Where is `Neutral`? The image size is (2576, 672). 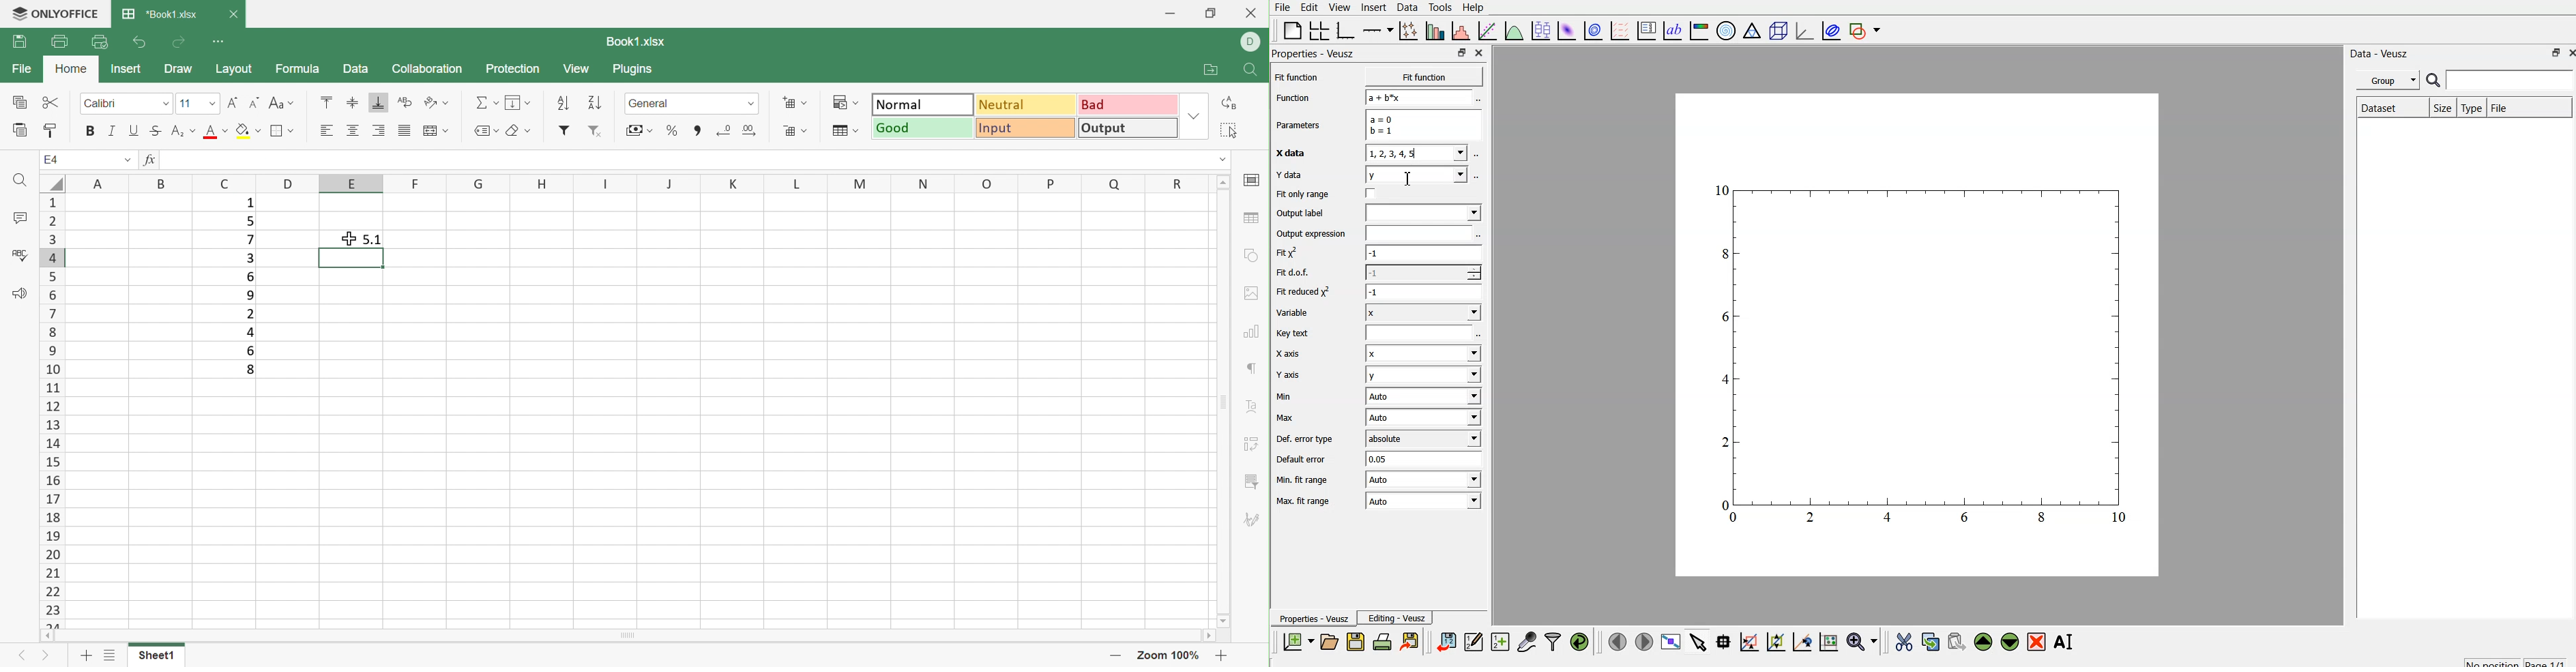 Neutral is located at coordinates (1025, 106).